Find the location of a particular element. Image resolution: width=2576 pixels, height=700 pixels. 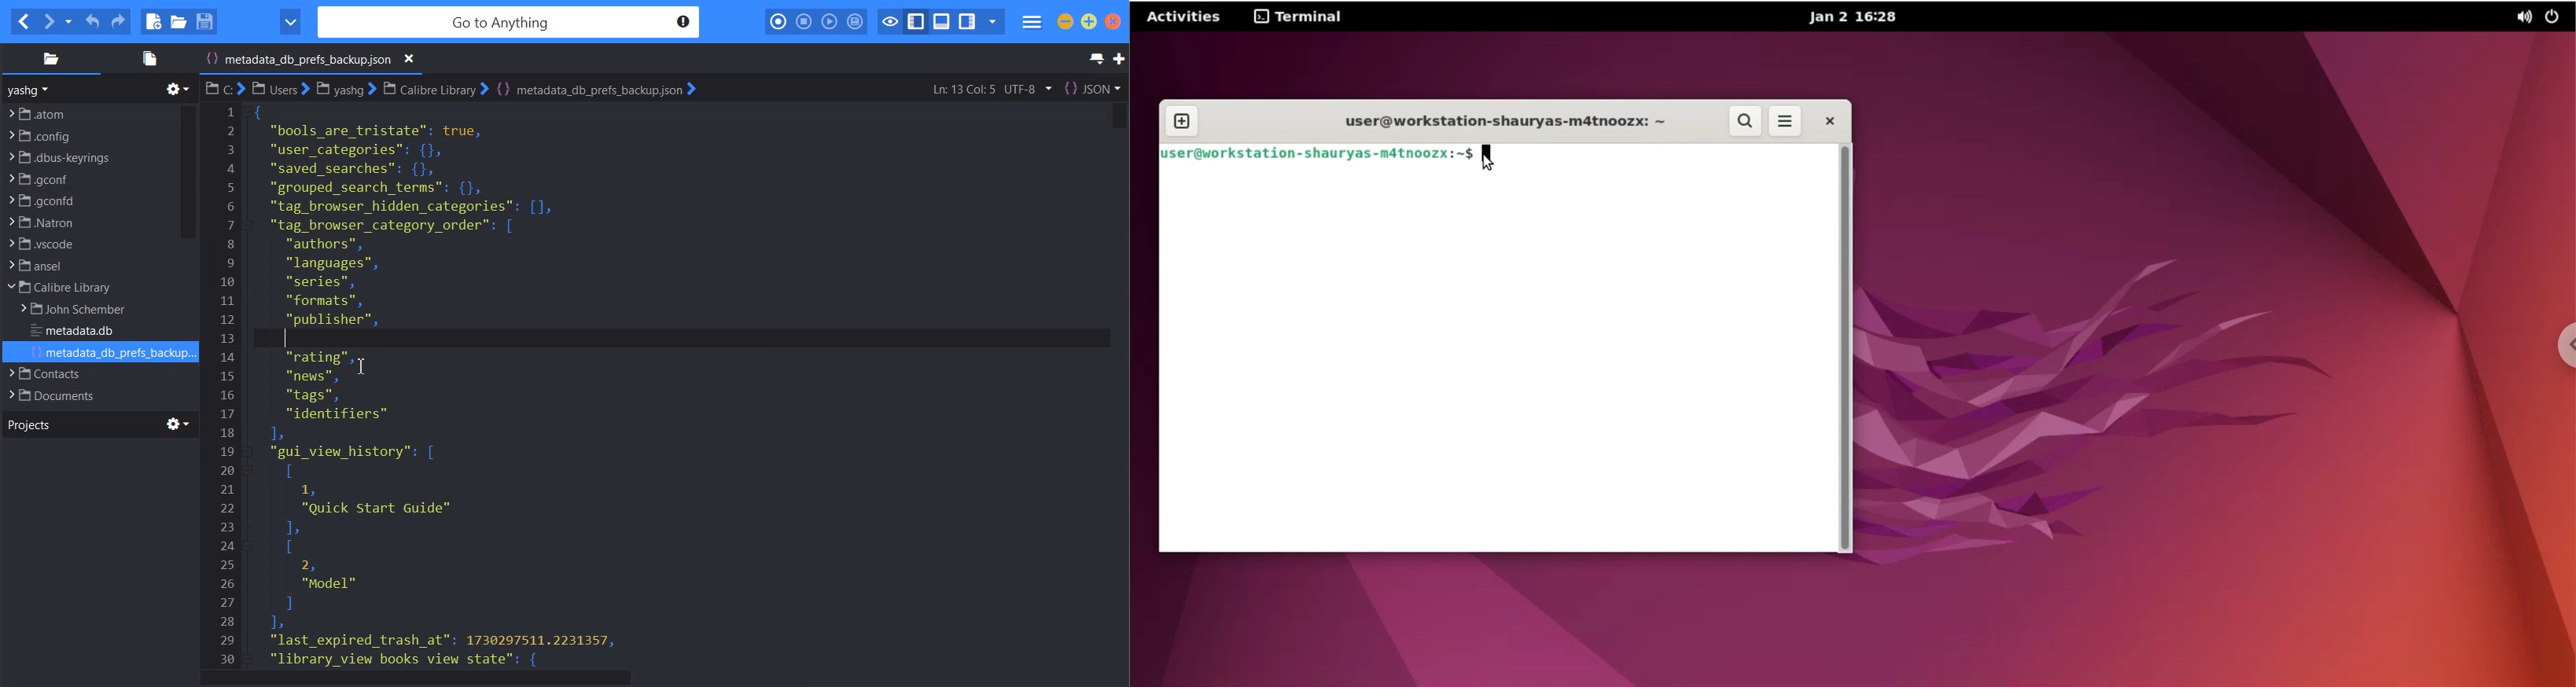

Line number is located at coordinates (228, 384).